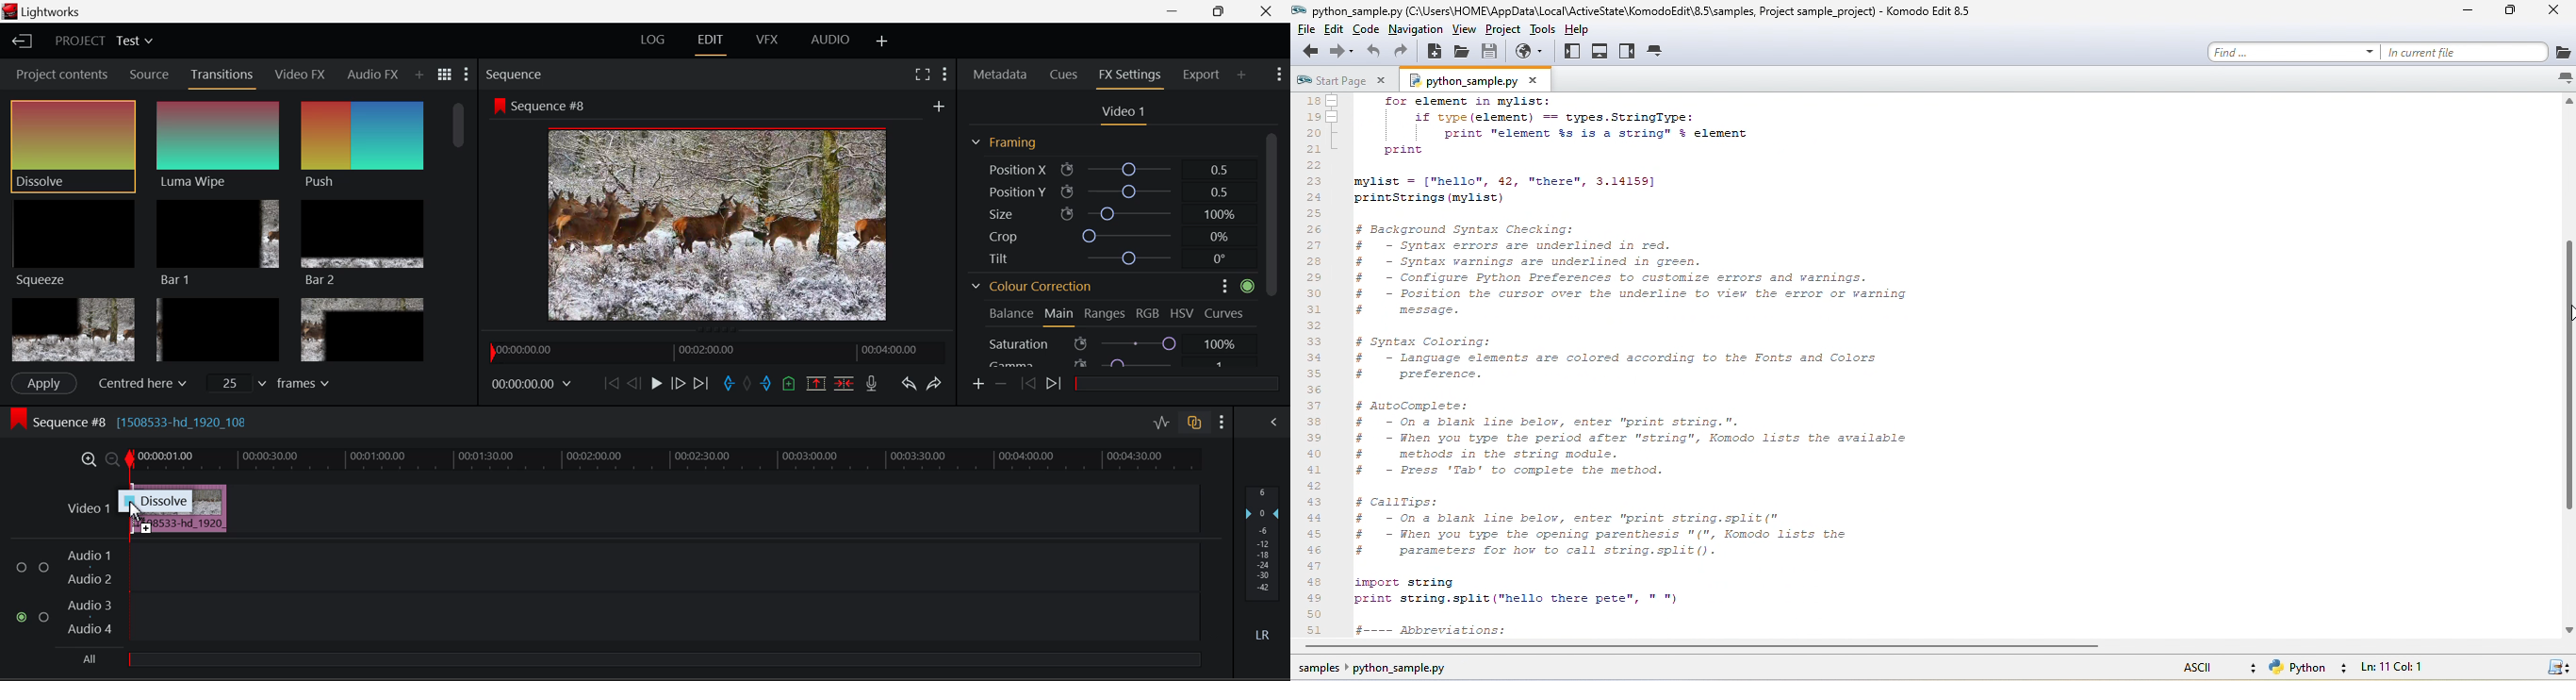  I want to click on project, so click(1503, 29).